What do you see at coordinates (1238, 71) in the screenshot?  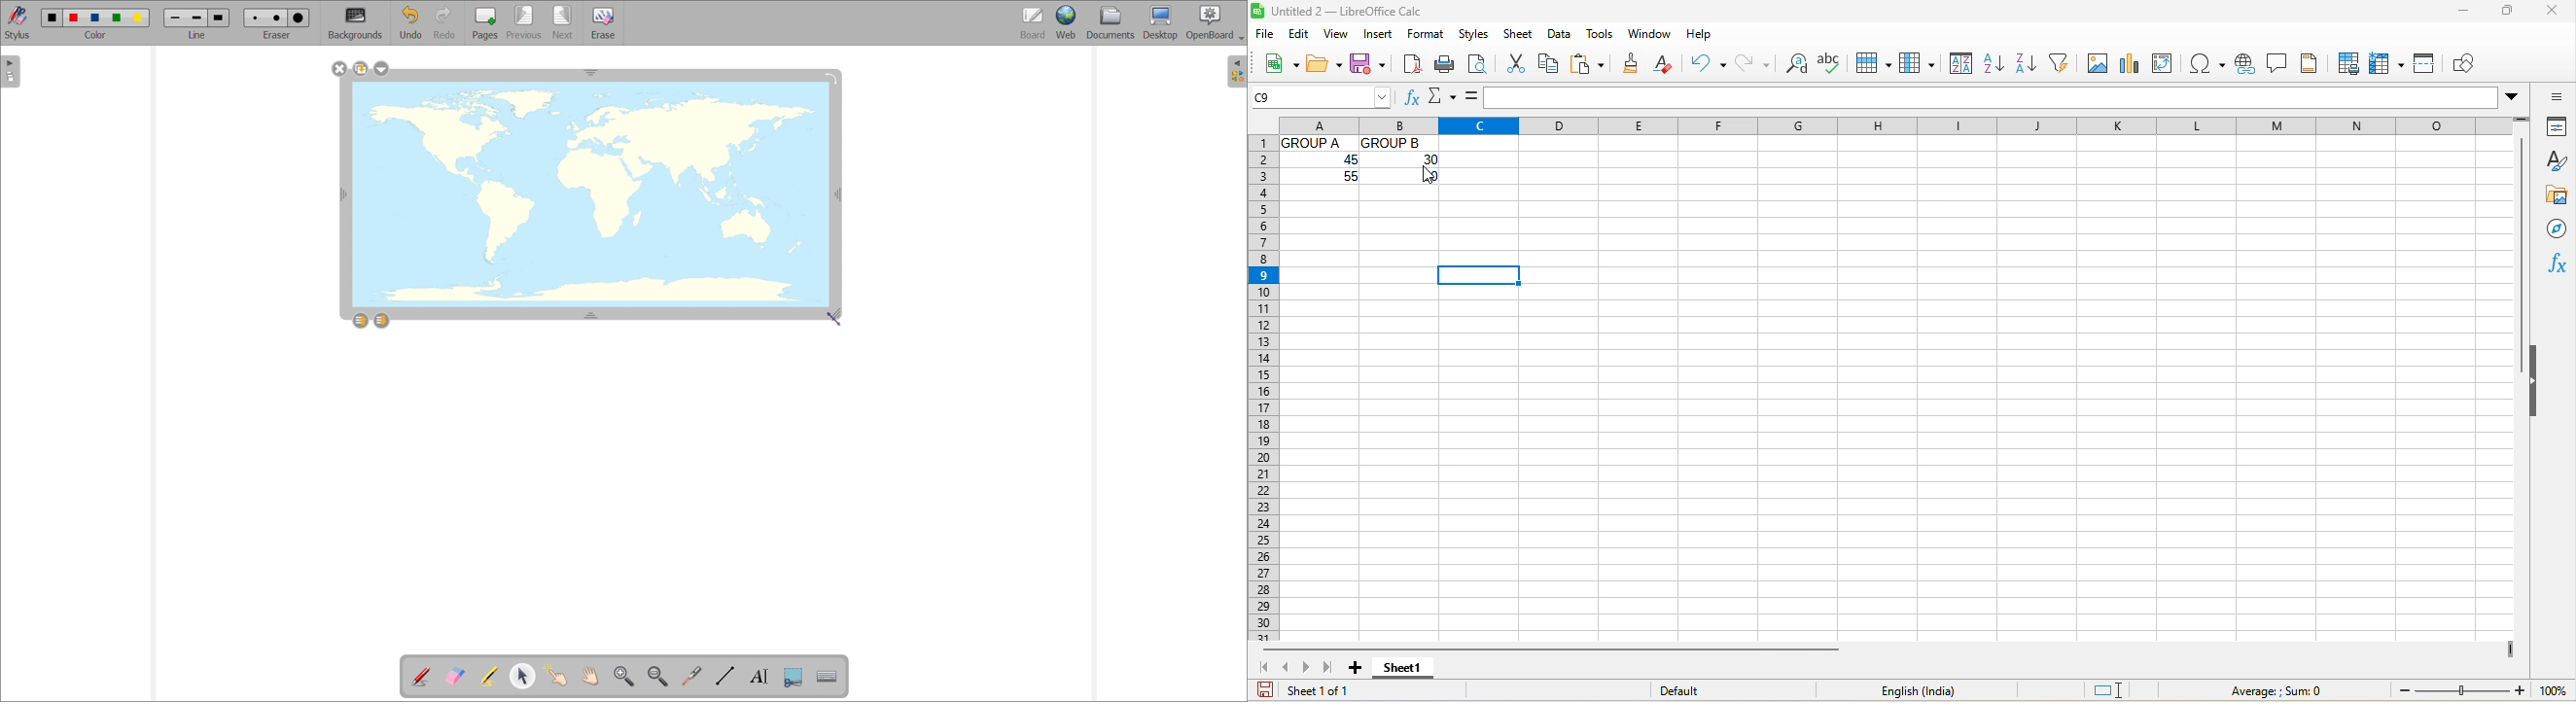 I see `open folder view` at bounding box center [1238, 71].